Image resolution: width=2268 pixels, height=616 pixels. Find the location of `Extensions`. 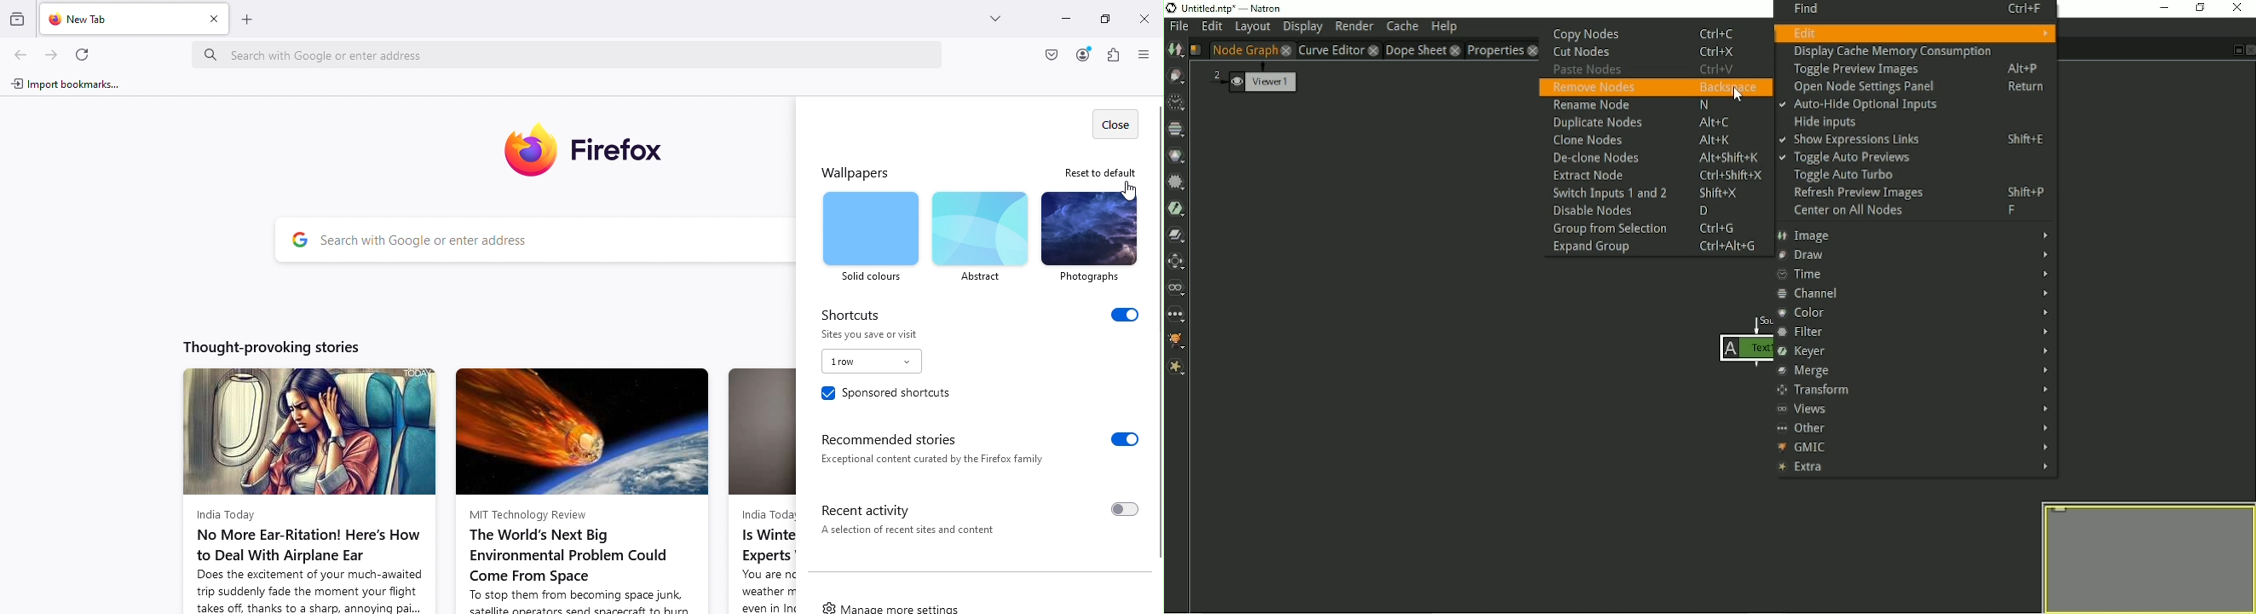

Extensions is located at coordinates (1113, 57).